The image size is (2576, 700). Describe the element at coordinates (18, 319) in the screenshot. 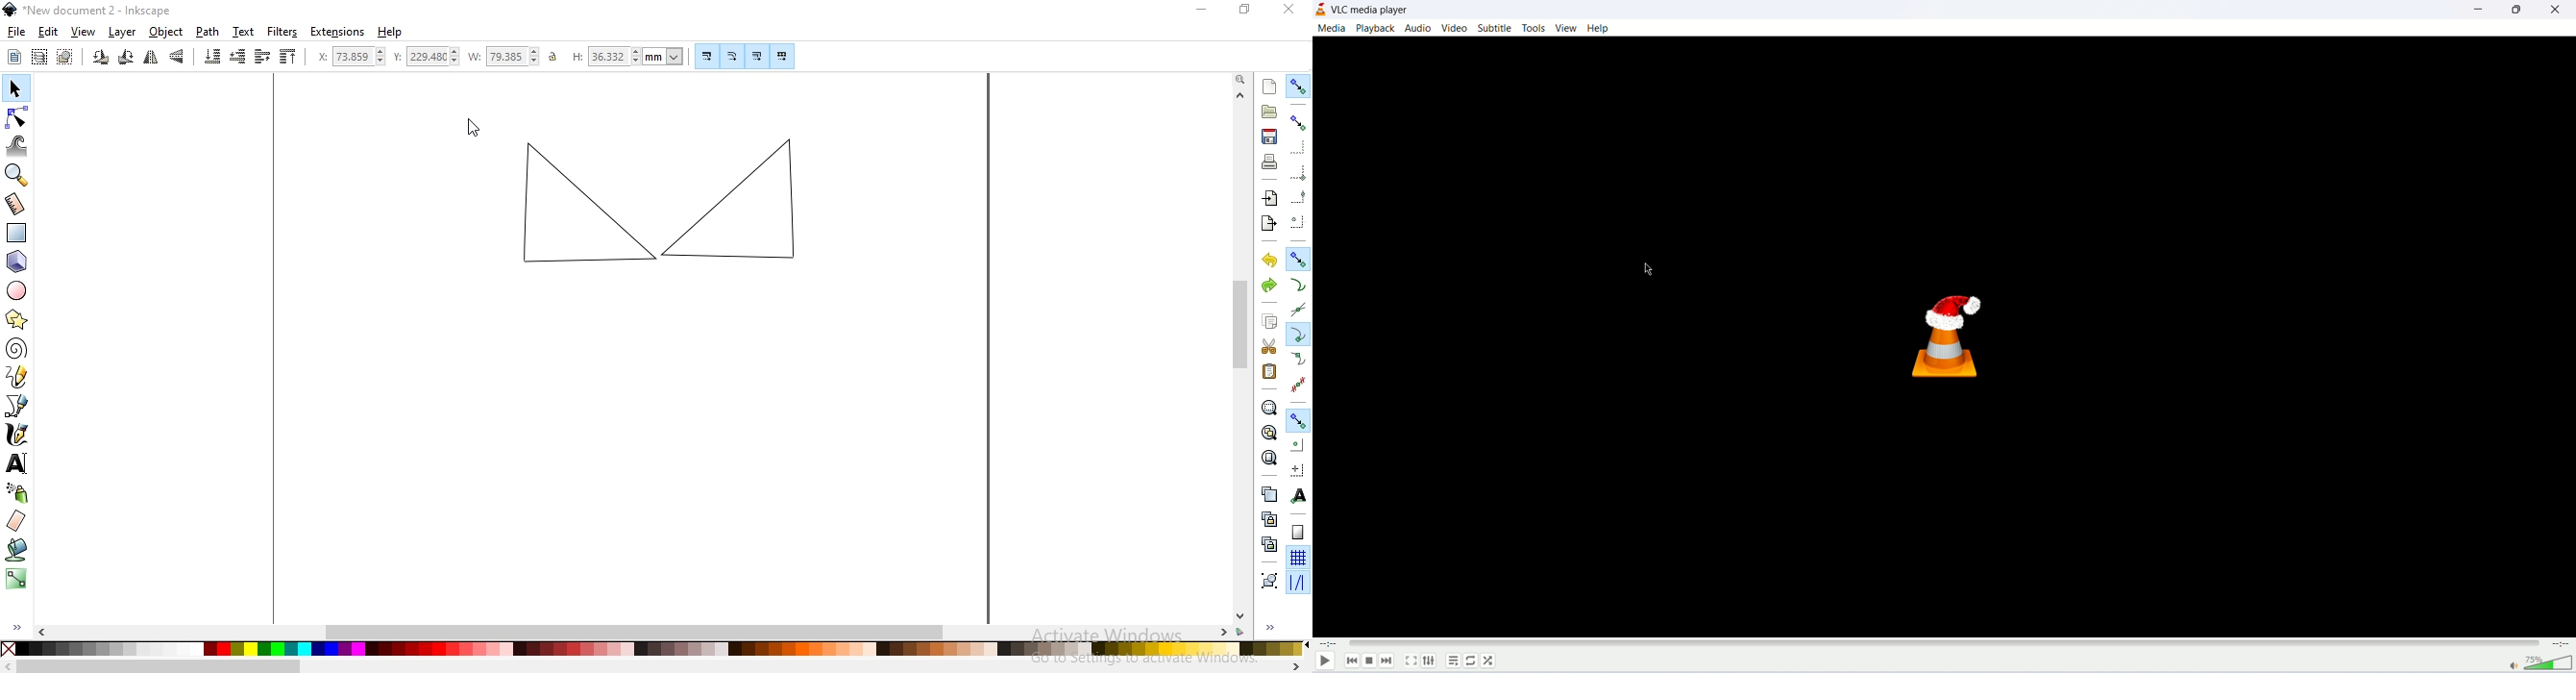

I see `create stars and polygons` at that location.